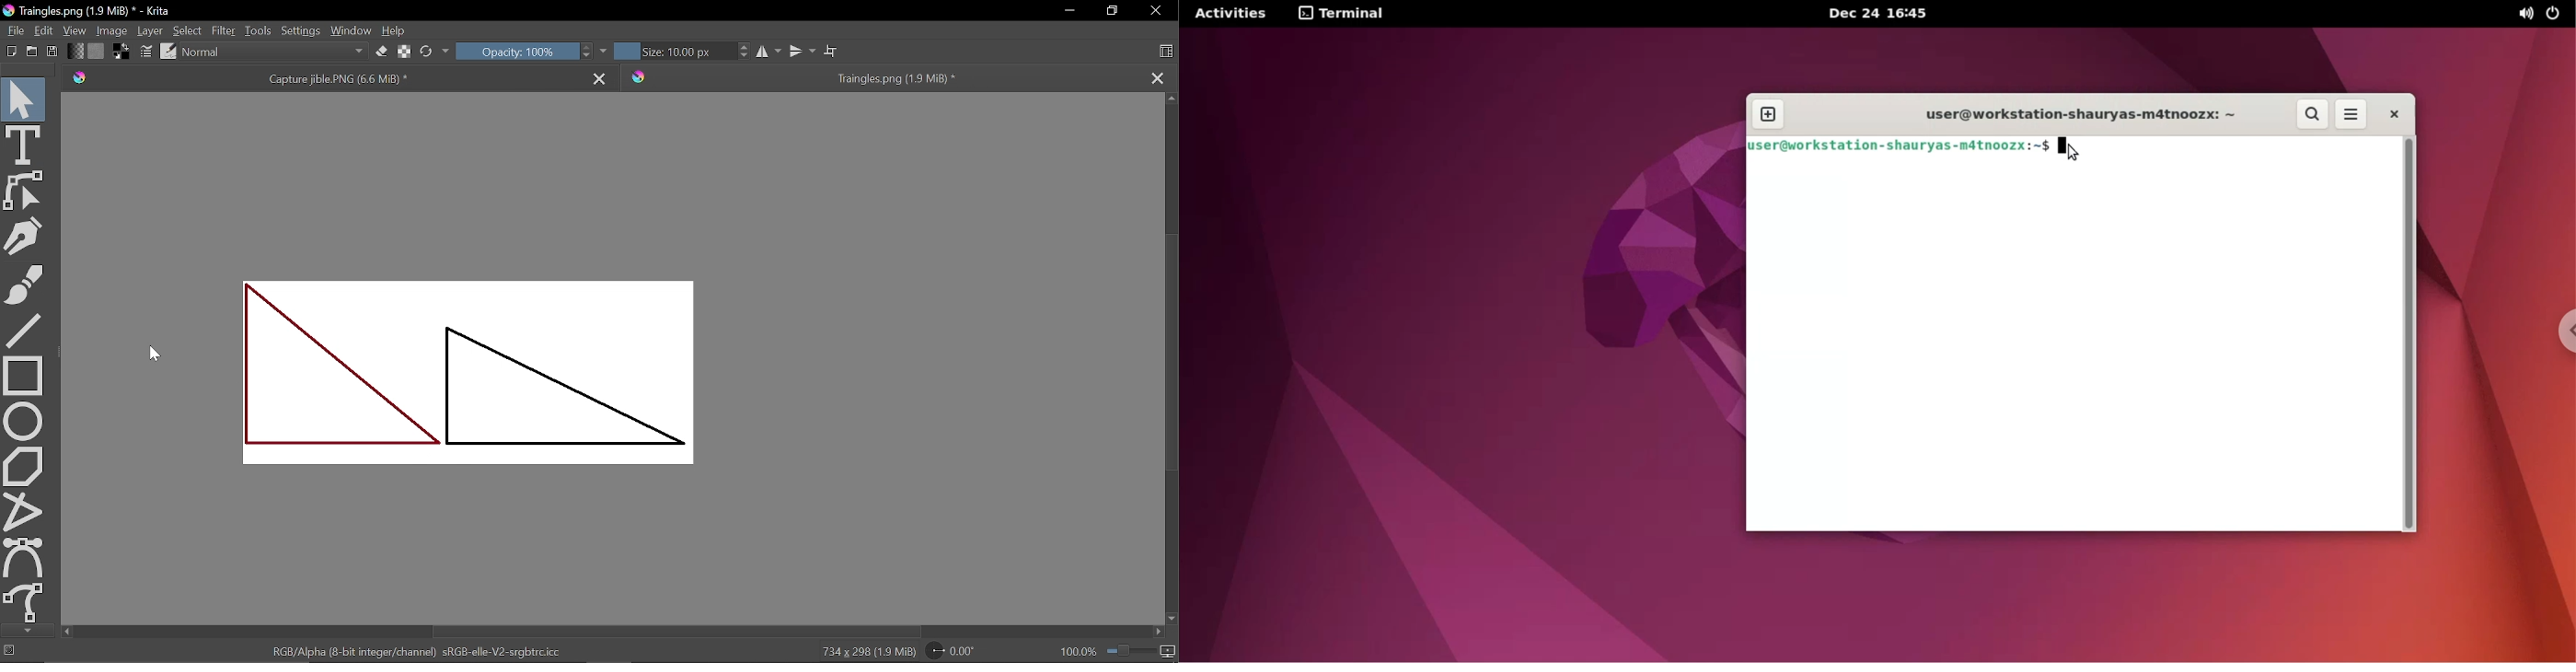 This screenshot has width=2576, height=672. I want to click on eraser, so click(382, 53).